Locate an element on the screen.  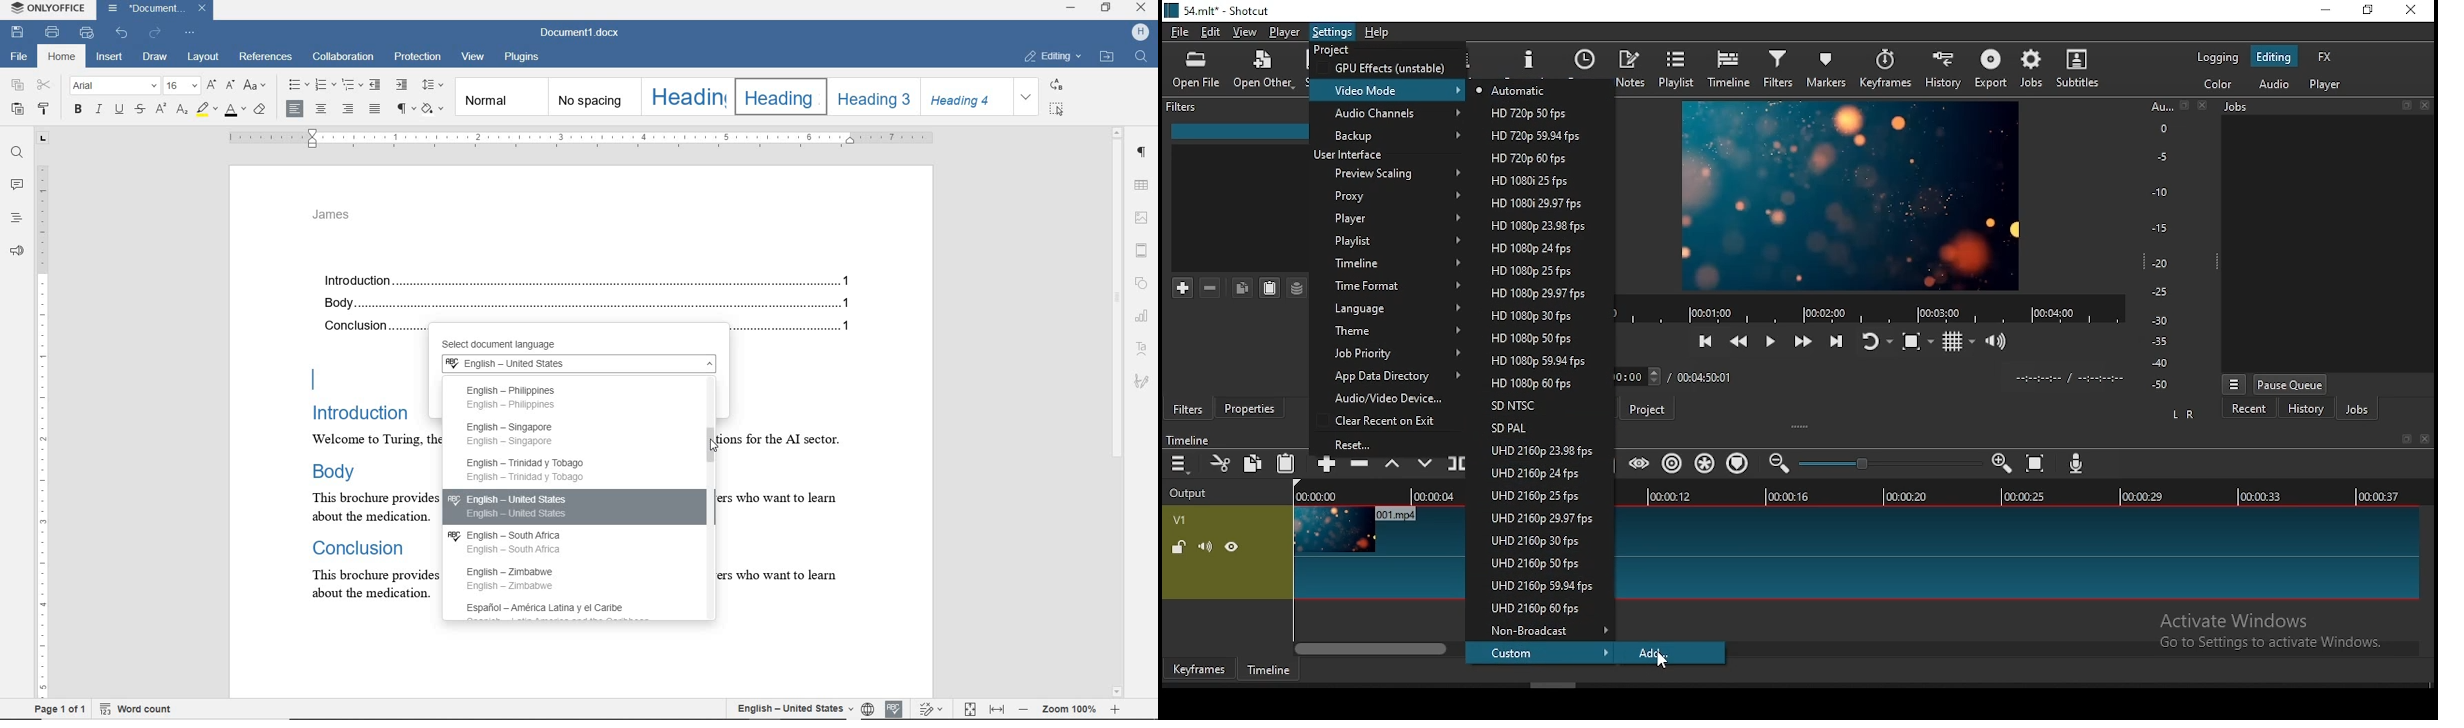
jobs menu is located at coordinates (2235, 386).